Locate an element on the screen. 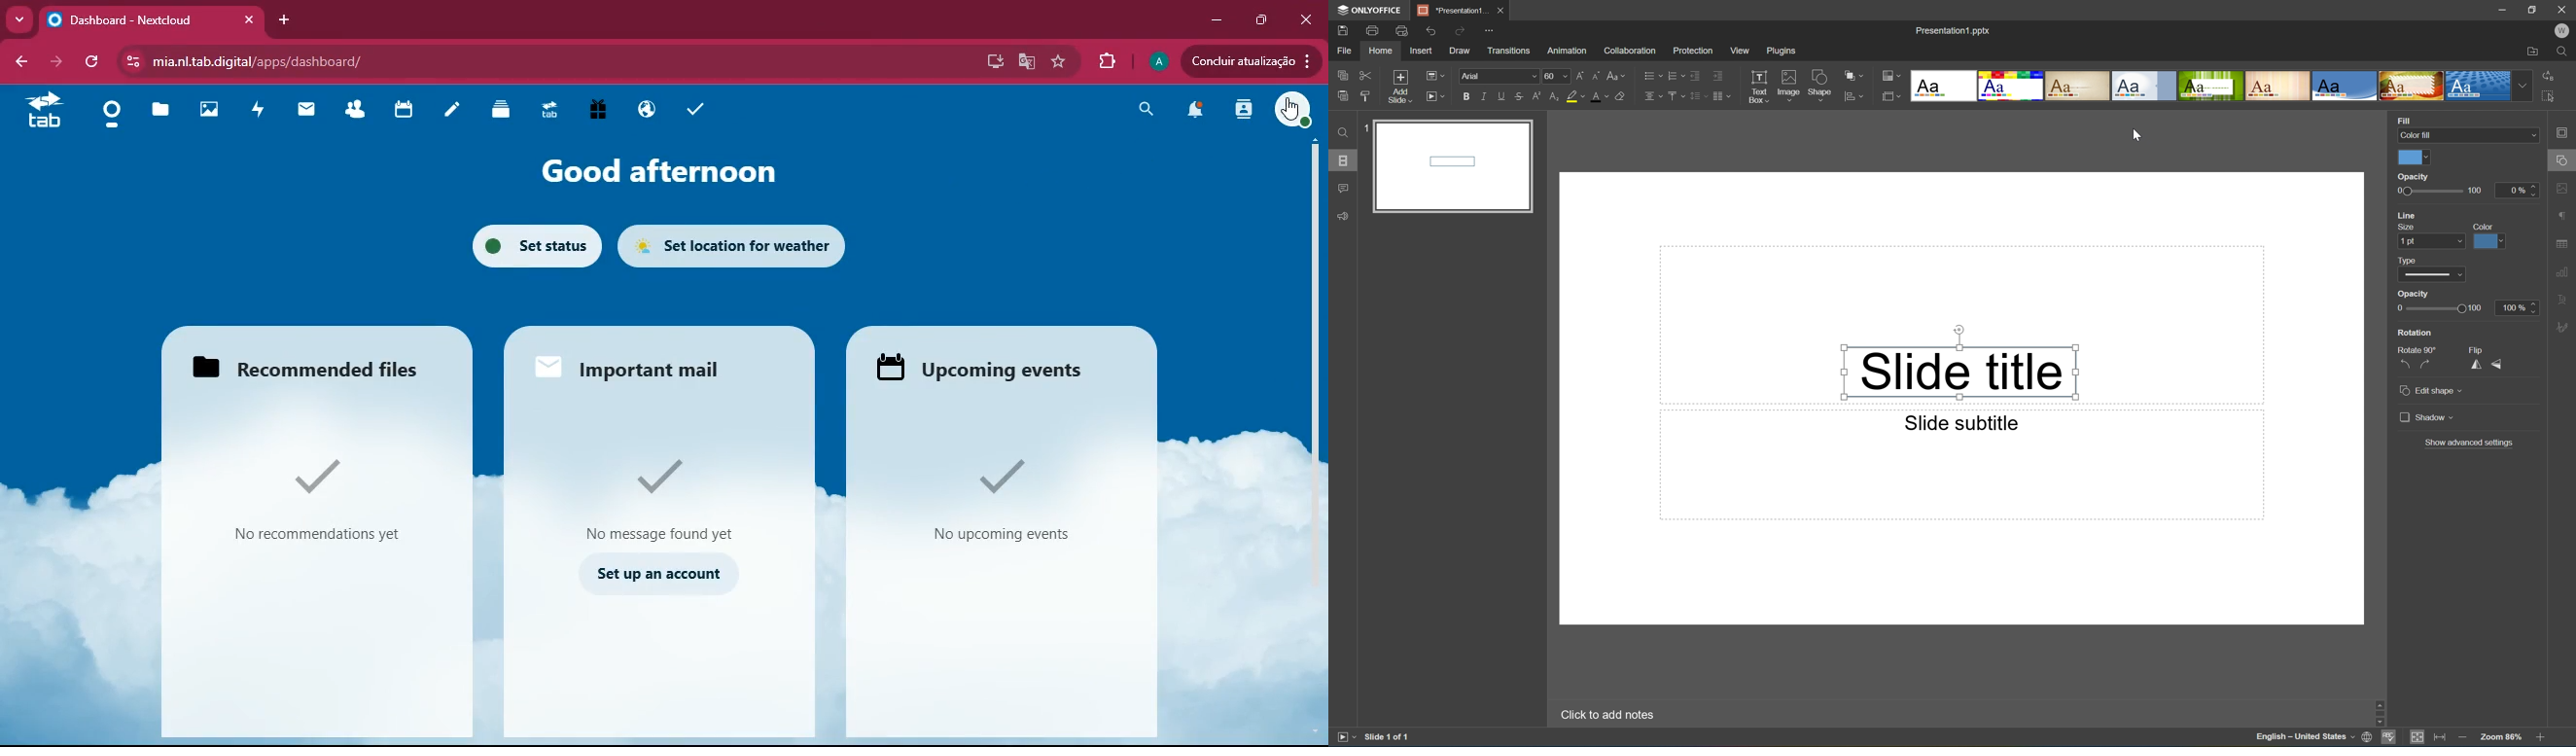 Image resolution: width=2576 pixels, height=756 pixels. Find is located at coordinates (2562, 51).